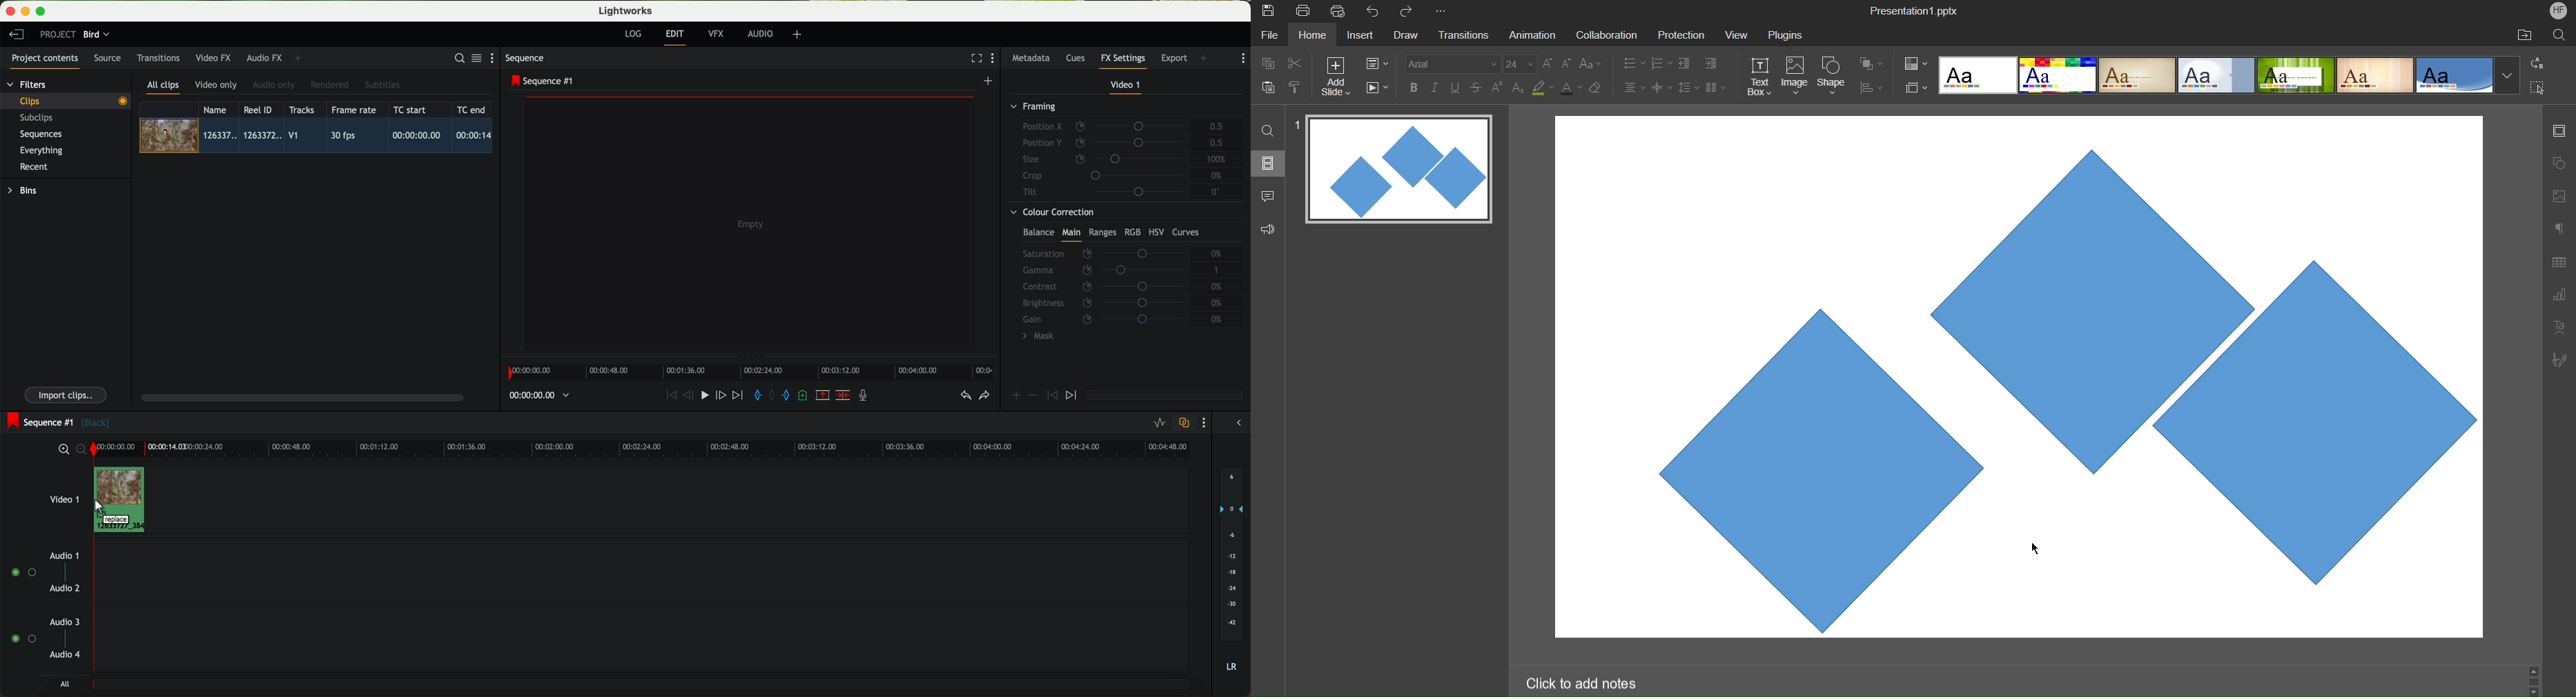 The image size is (2576, 700). What do you see at coordinates (1216, 142) in the screenshot?
I see `0.5` at bounding box center [1216, 142].